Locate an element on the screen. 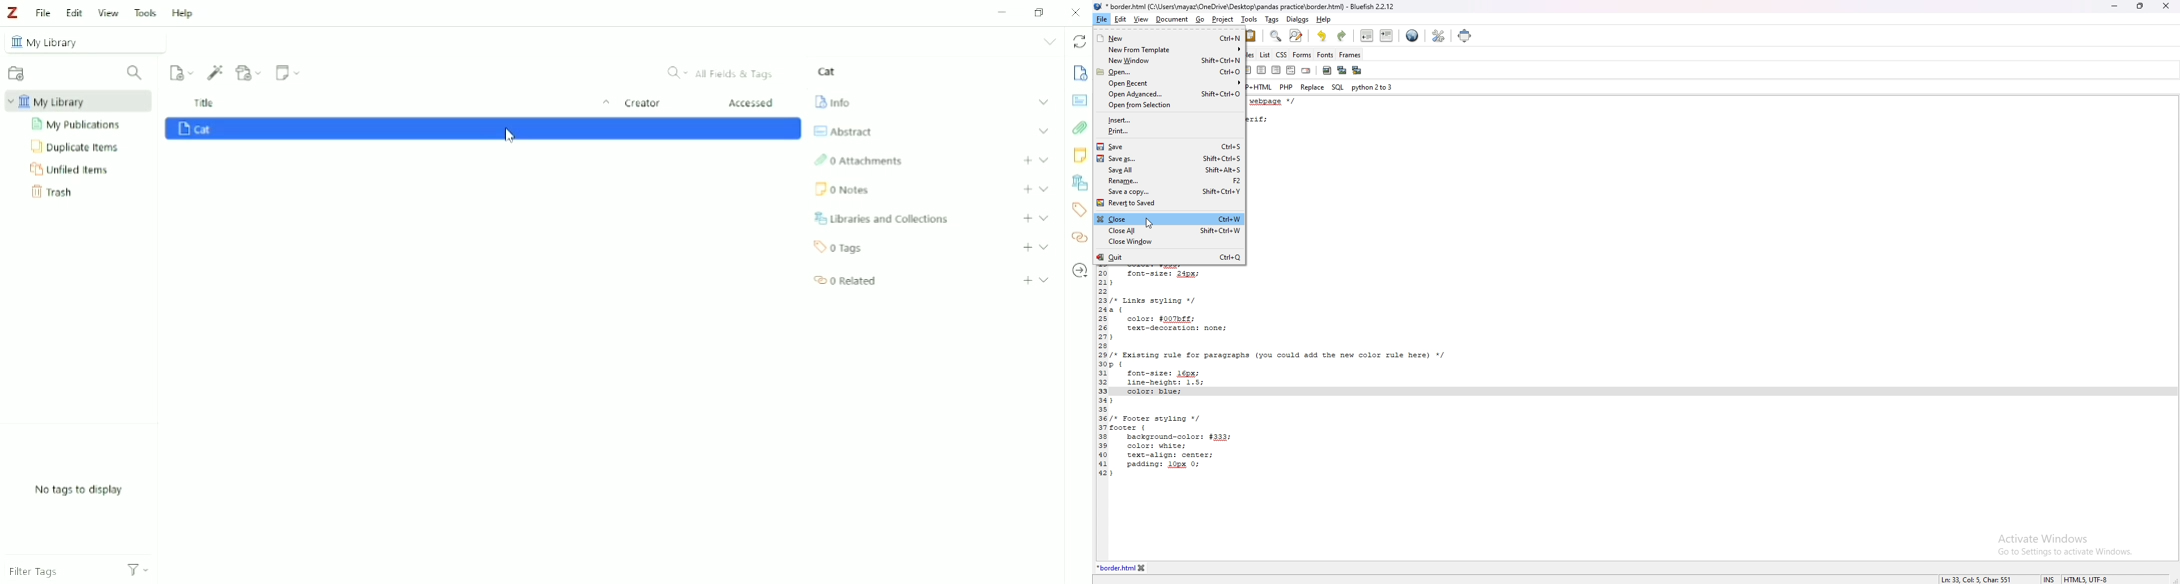 This screenshot has height=588, width=2184. Locate is located at coordinates (1079, 270).